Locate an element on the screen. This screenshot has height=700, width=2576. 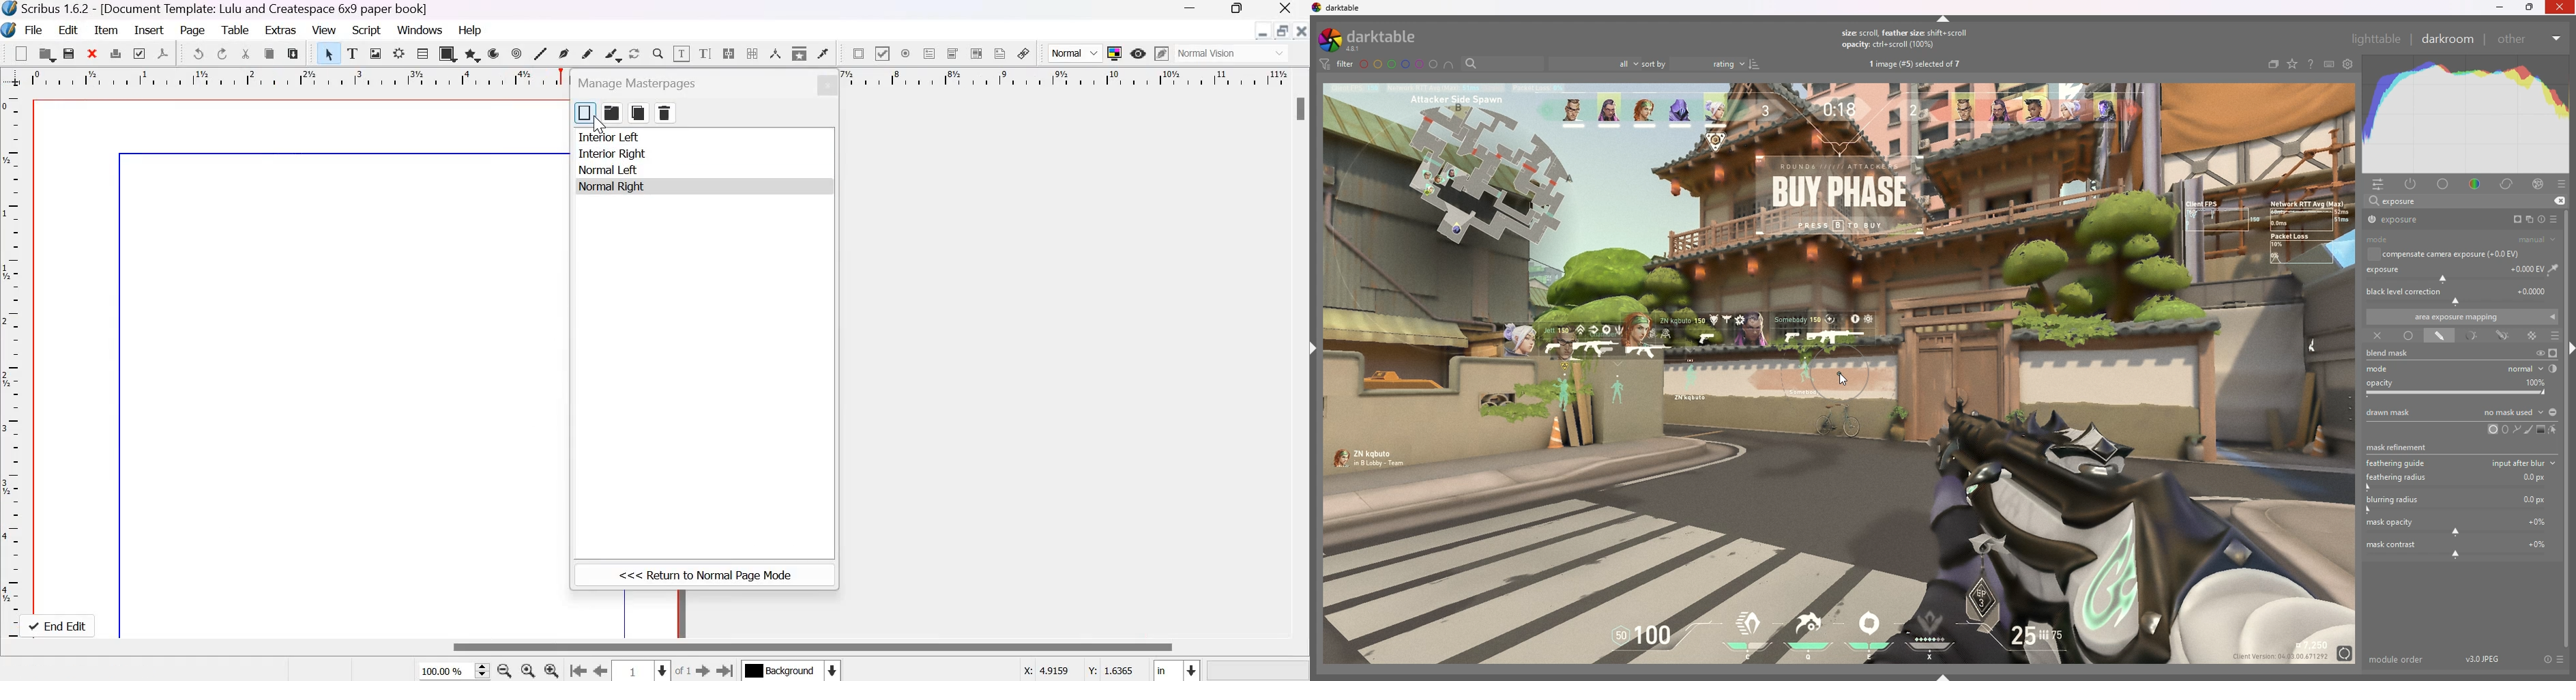
mode is located at coordinates (2465, 368).